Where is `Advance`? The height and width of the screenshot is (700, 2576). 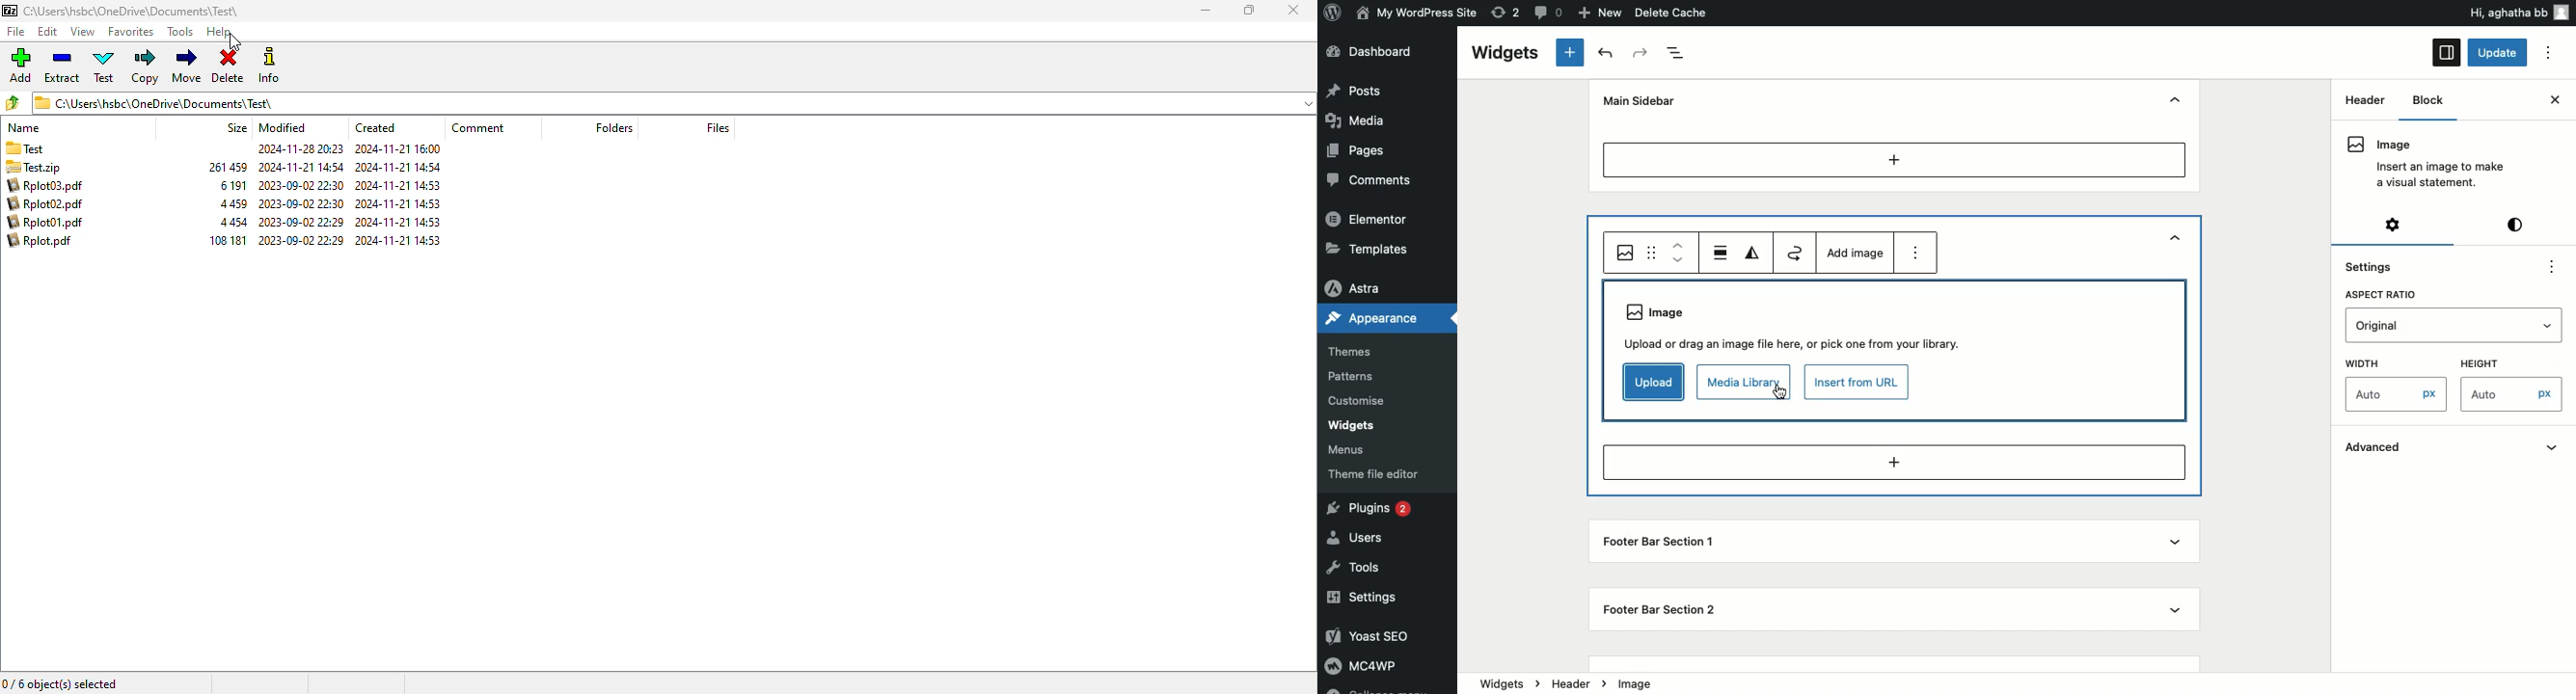
Advance is located at coordinates (2454, 448).